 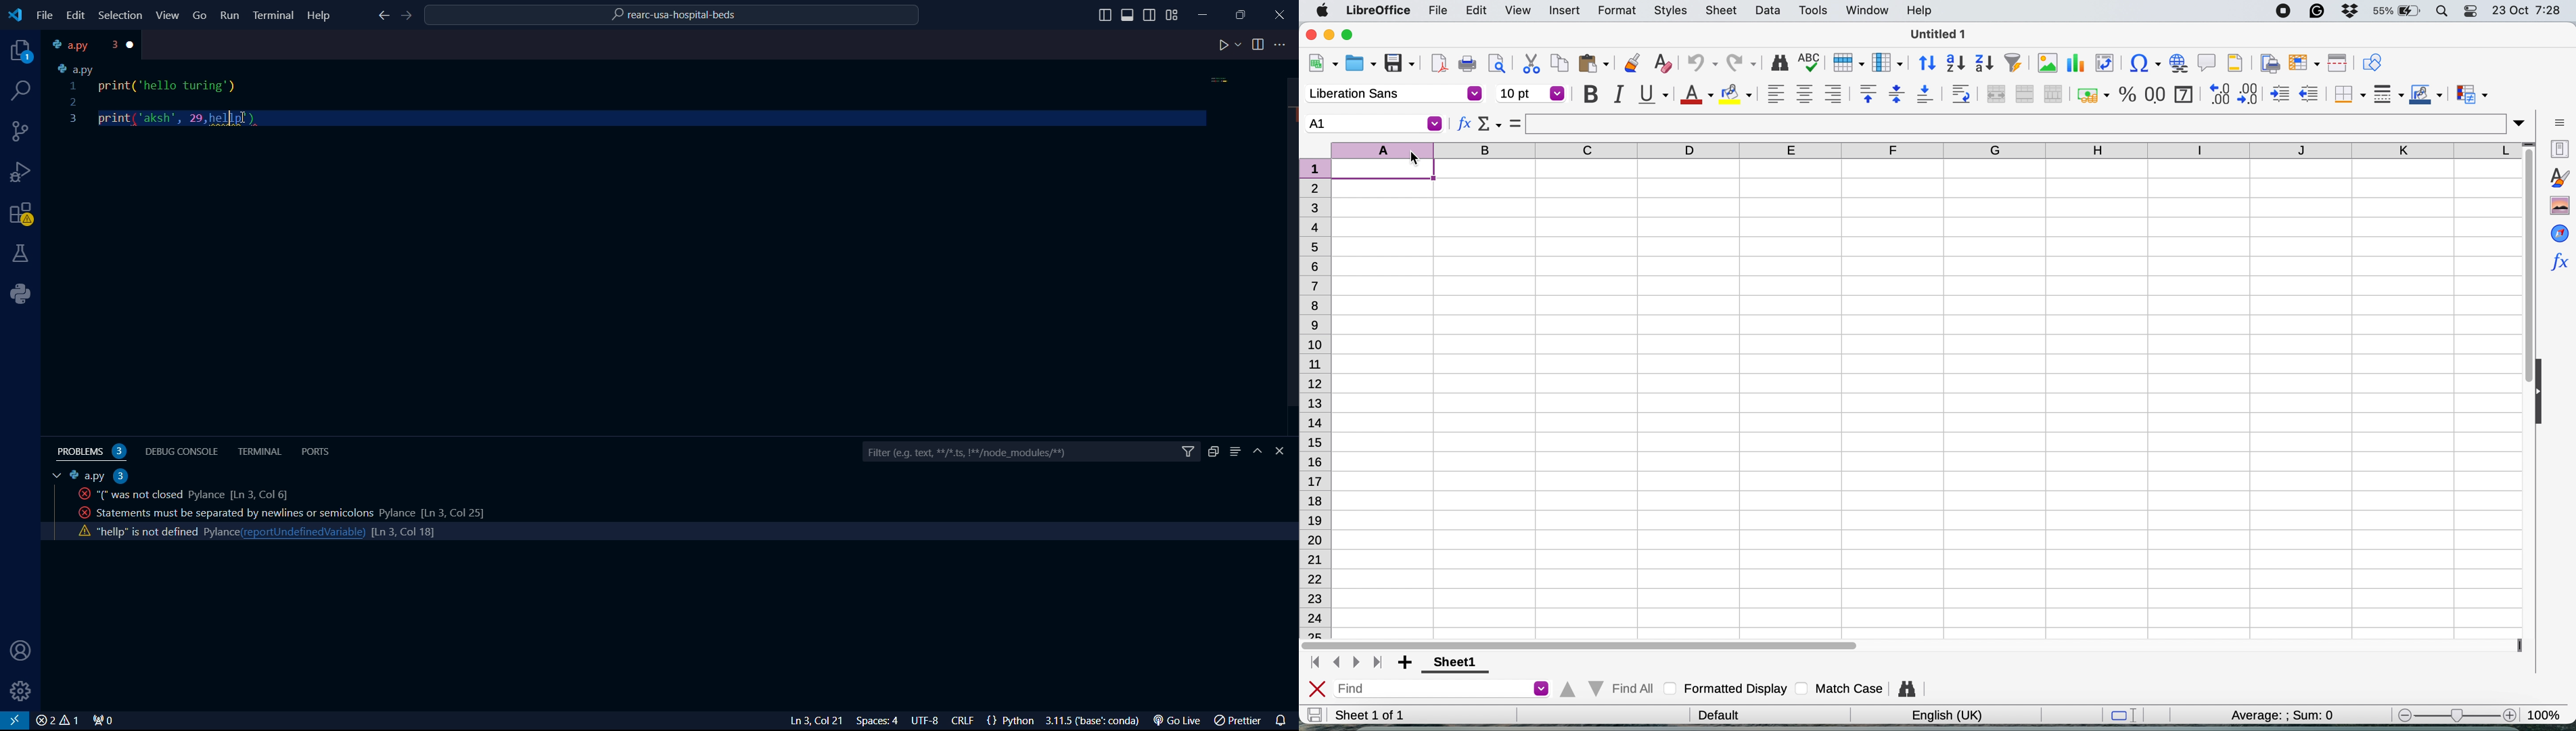 I want to click on select function, so click(x=1489, y=124).